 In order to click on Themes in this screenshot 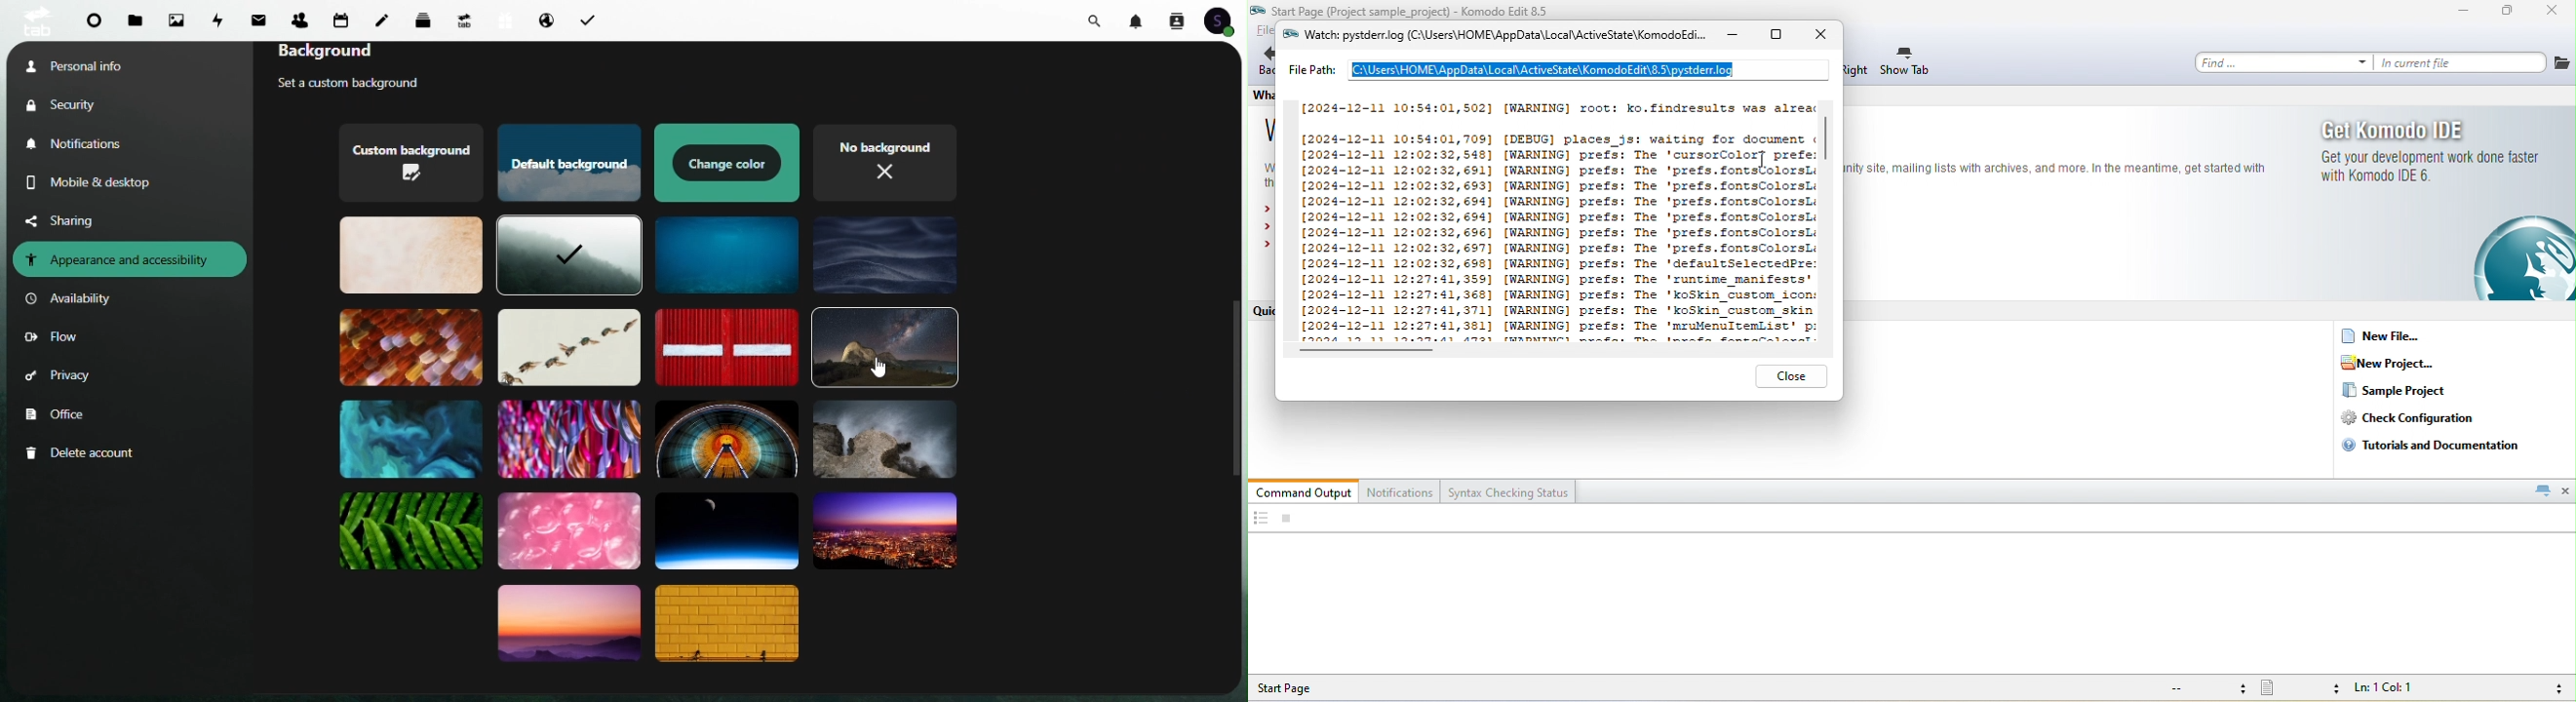, I will do `click(566, 164)`.